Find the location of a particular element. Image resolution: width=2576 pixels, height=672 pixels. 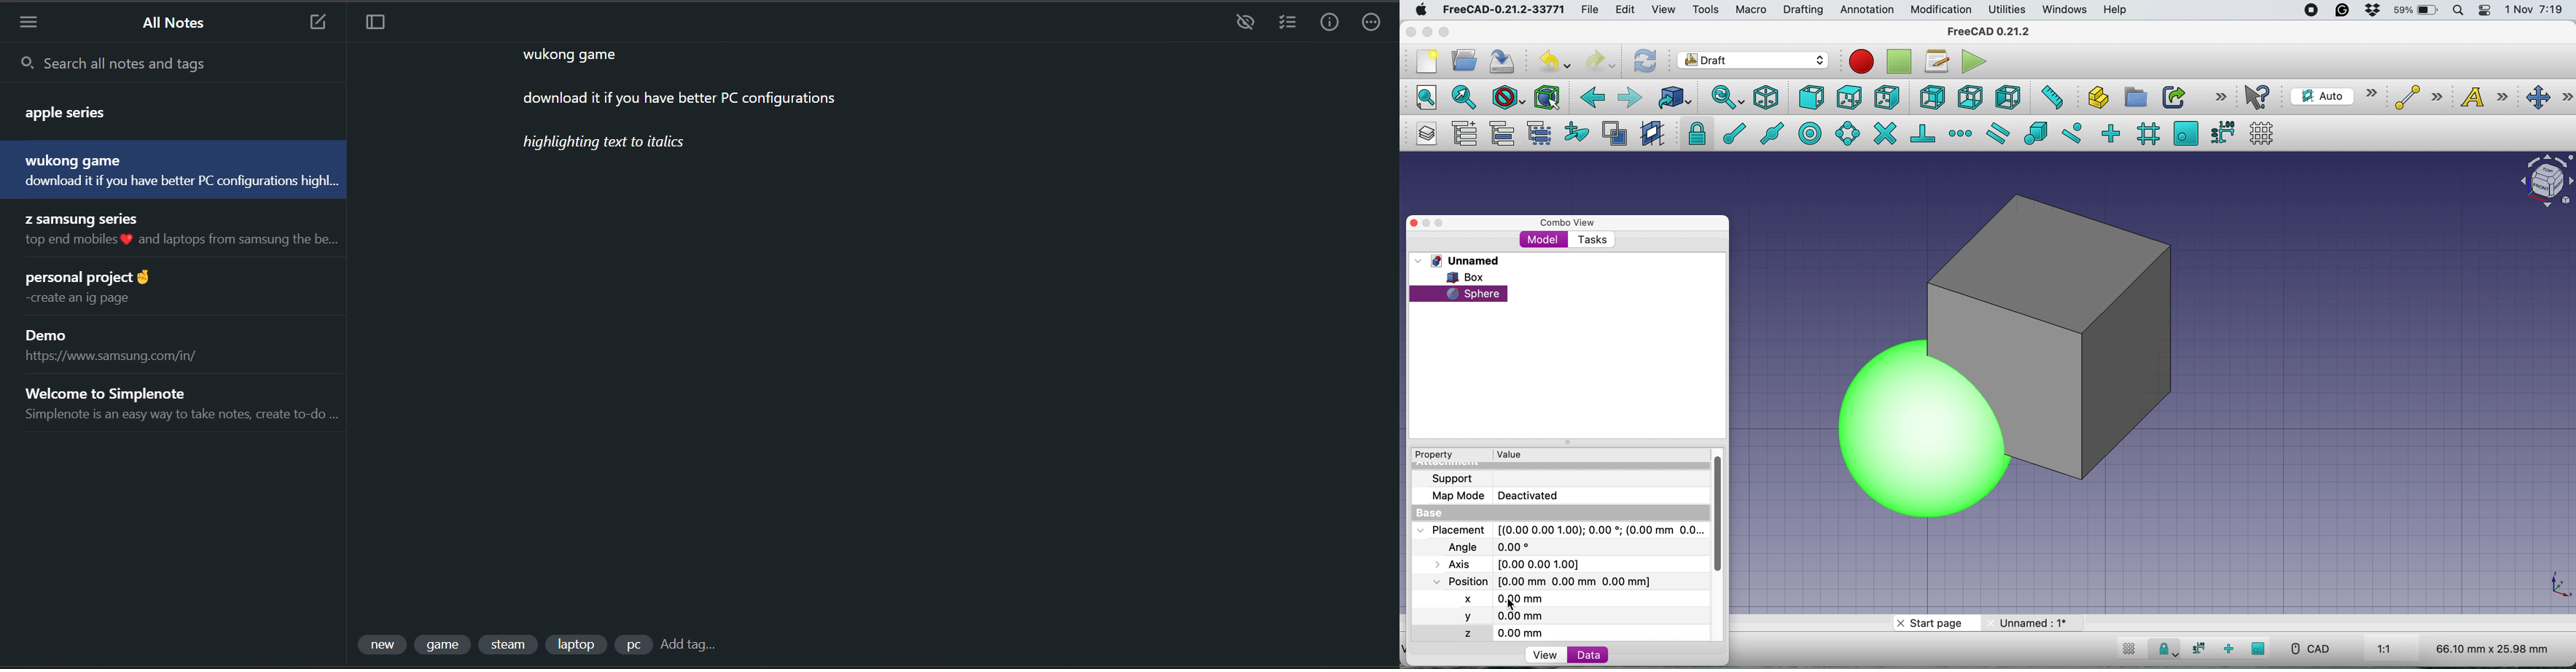

snap ortho is located at coordinates (2110, 133).